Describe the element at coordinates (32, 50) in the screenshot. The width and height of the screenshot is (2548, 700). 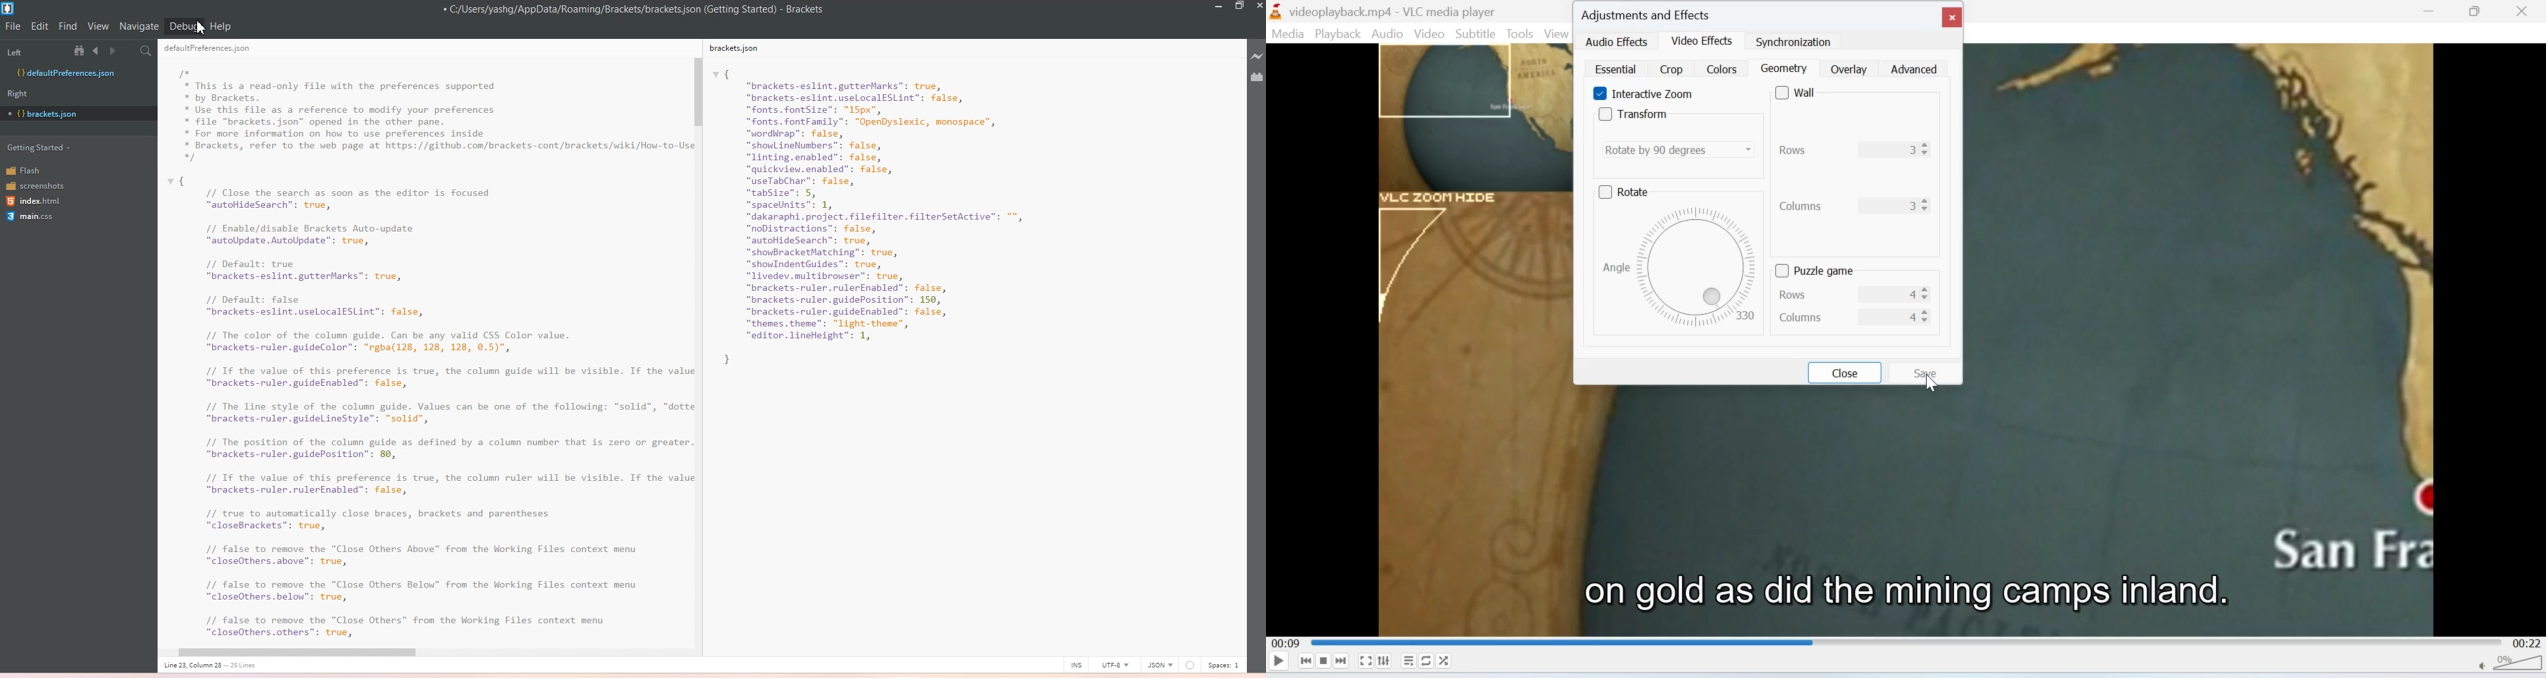
I see `Left` at that location.